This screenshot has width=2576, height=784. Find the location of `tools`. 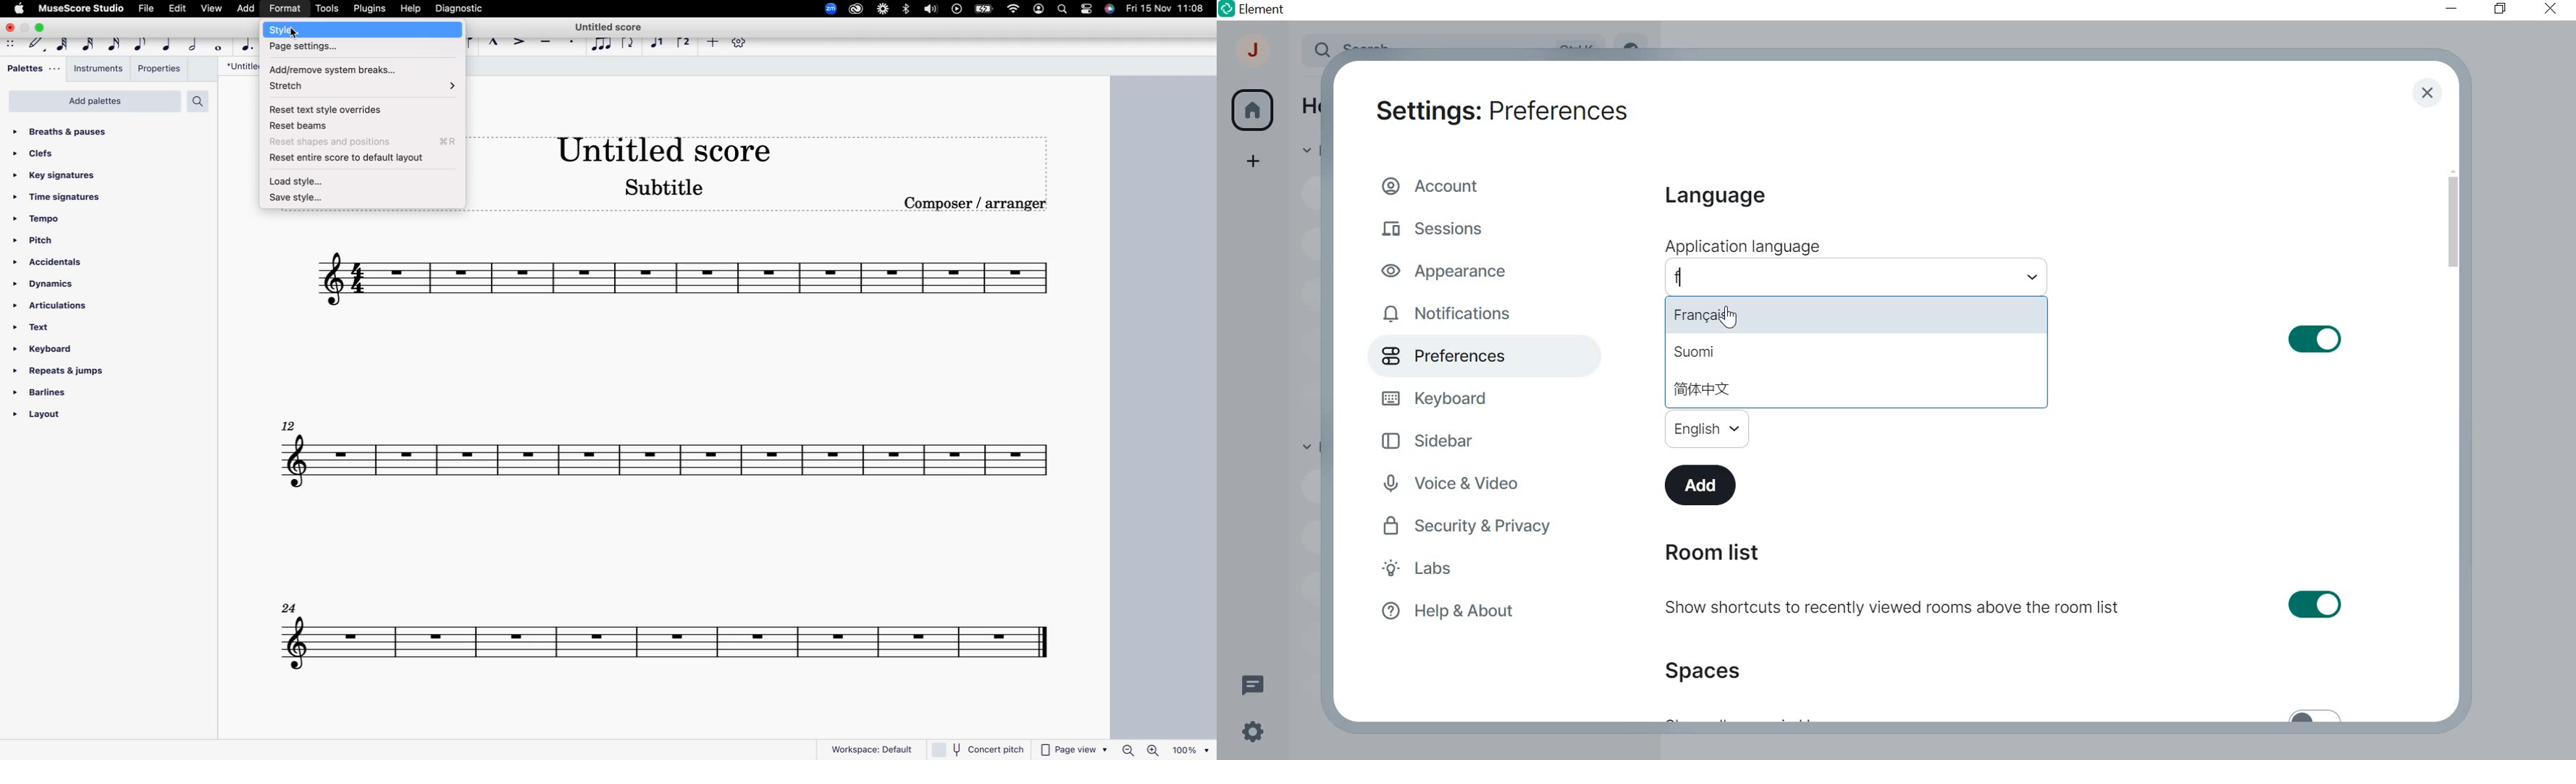

tools is located at coordinates (327, 9).